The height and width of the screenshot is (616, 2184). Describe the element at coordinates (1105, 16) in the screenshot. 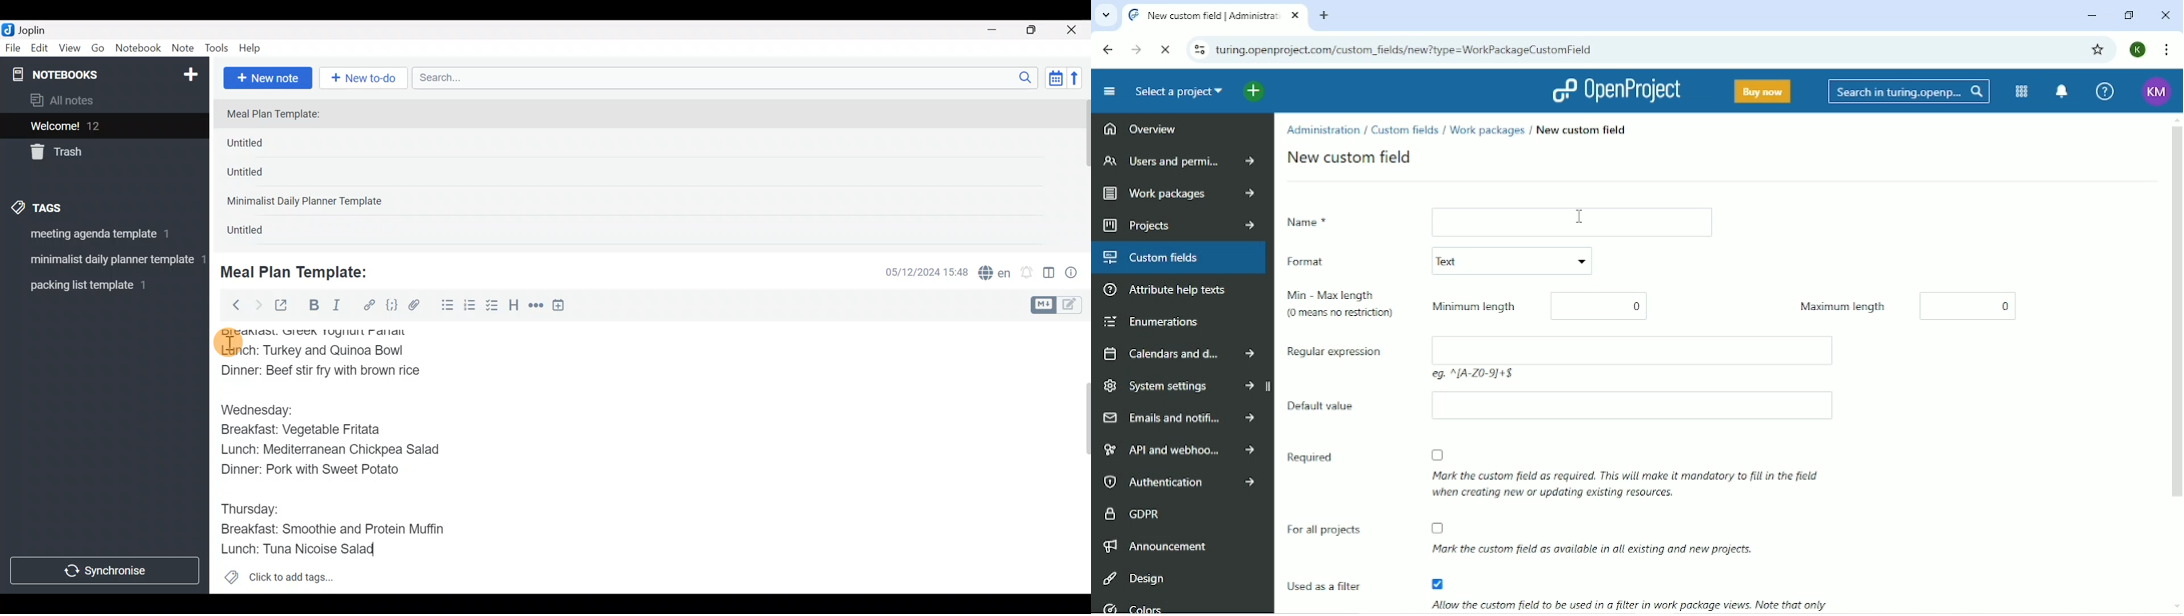

I see `Search tabs` at that location.